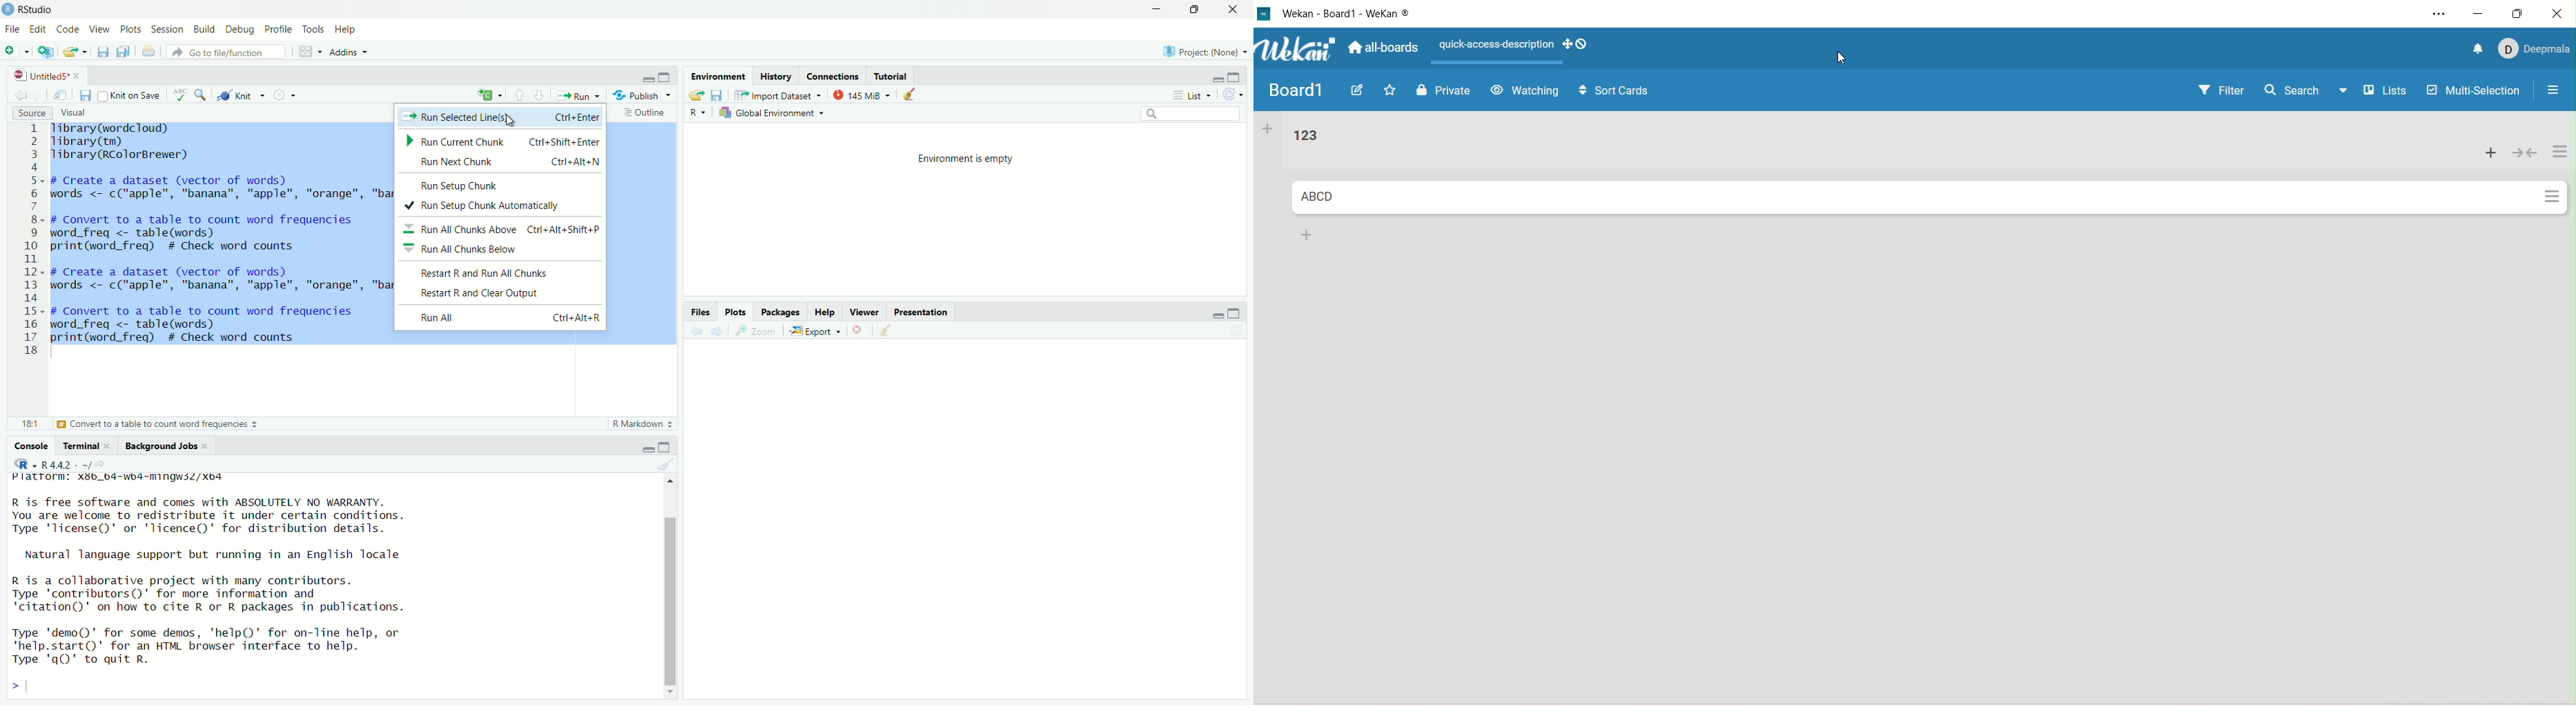 This screenshot has width=2576, height=728. I want to click on File, so click(11, 29).